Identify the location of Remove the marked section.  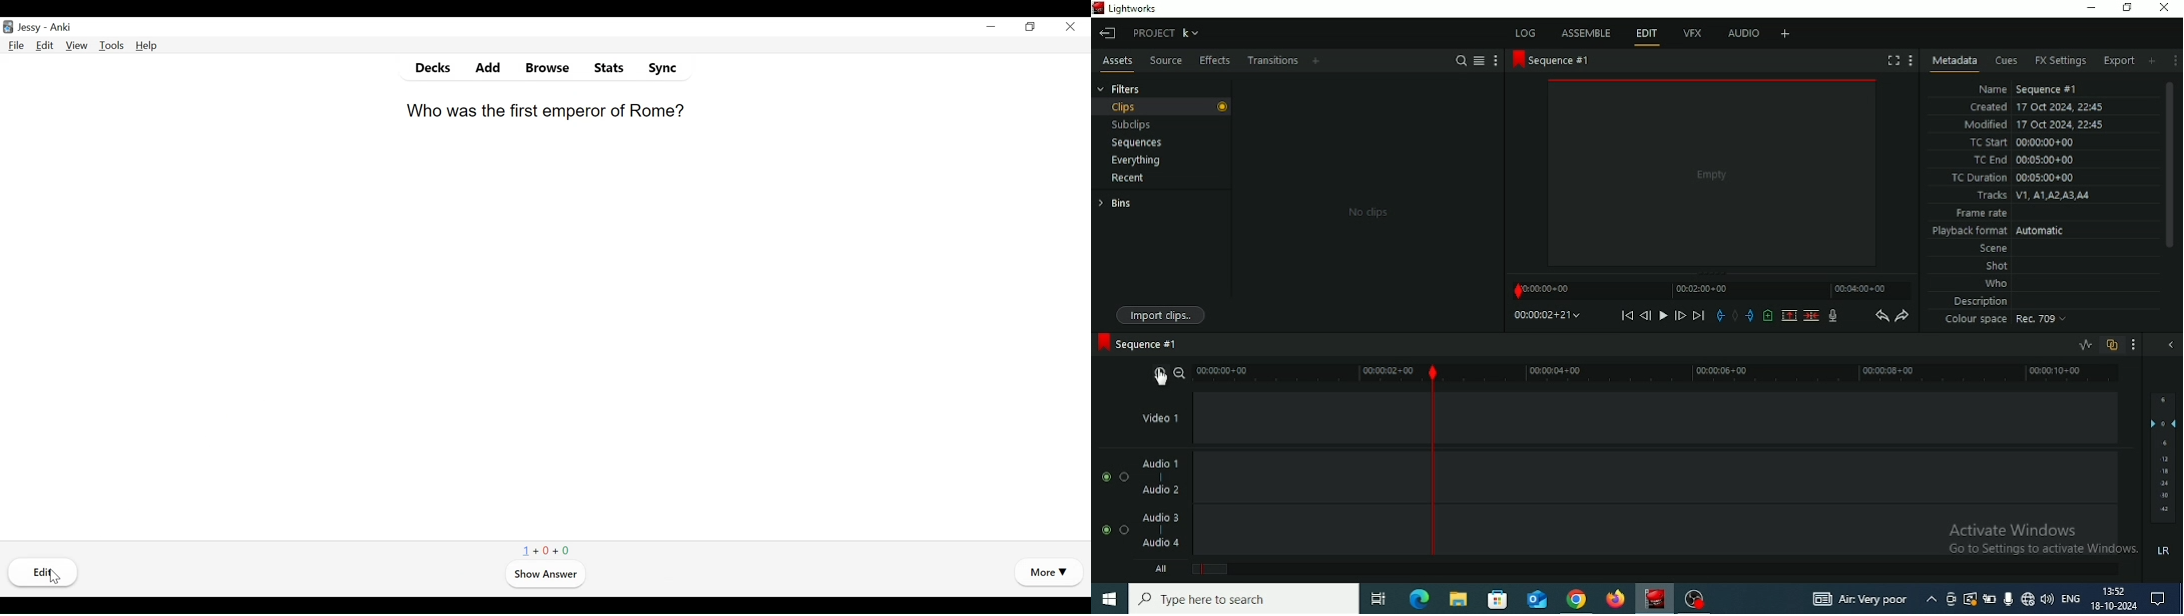
(1788, 315).